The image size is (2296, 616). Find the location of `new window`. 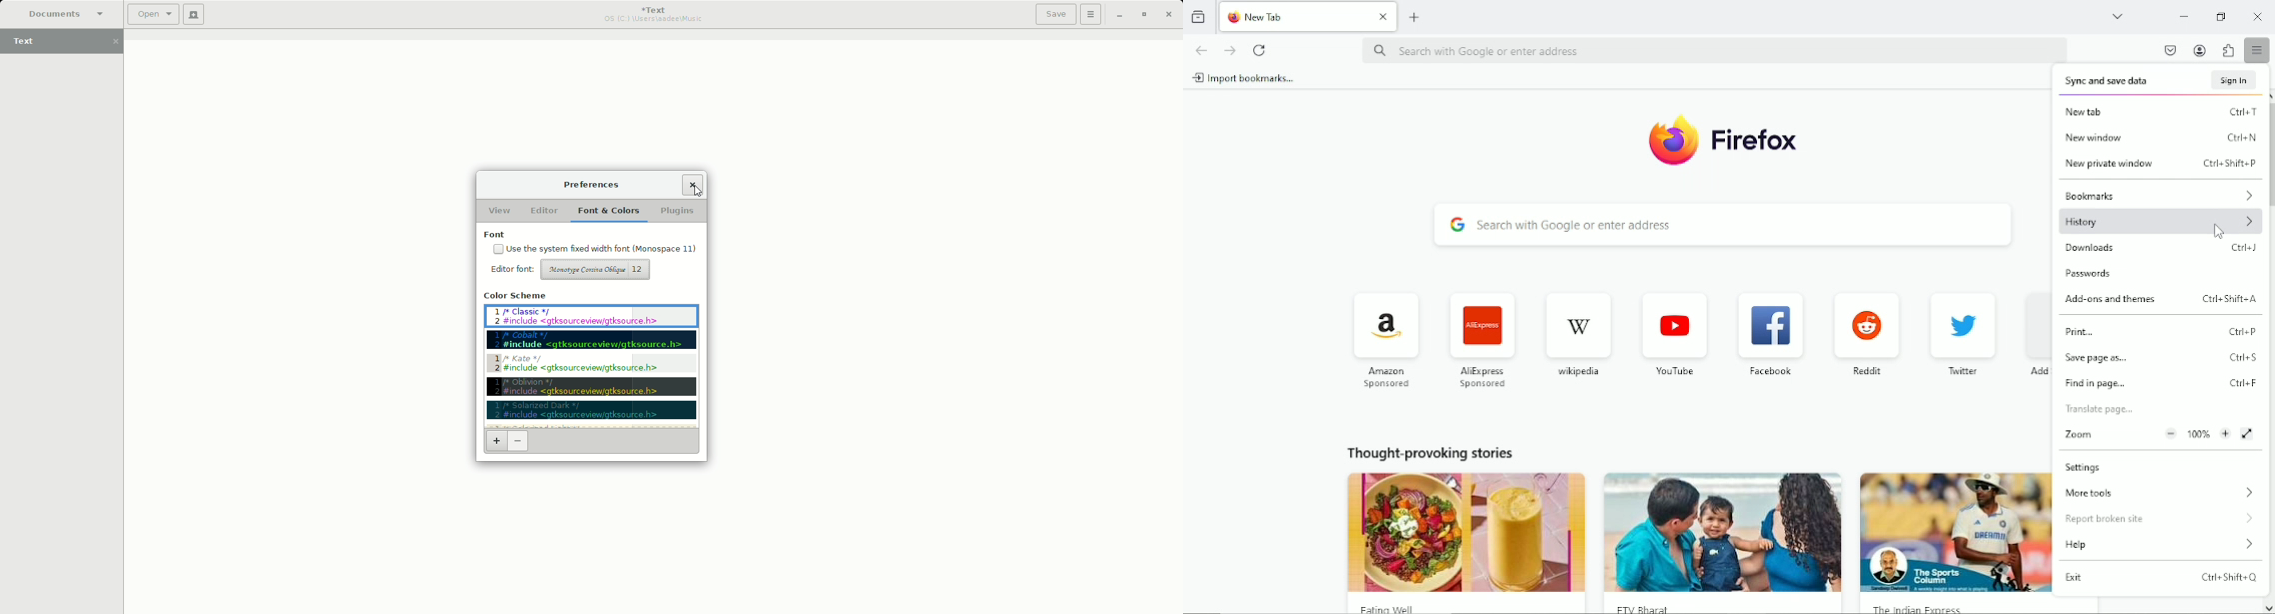

new window is located at coordinates (2161, 139).